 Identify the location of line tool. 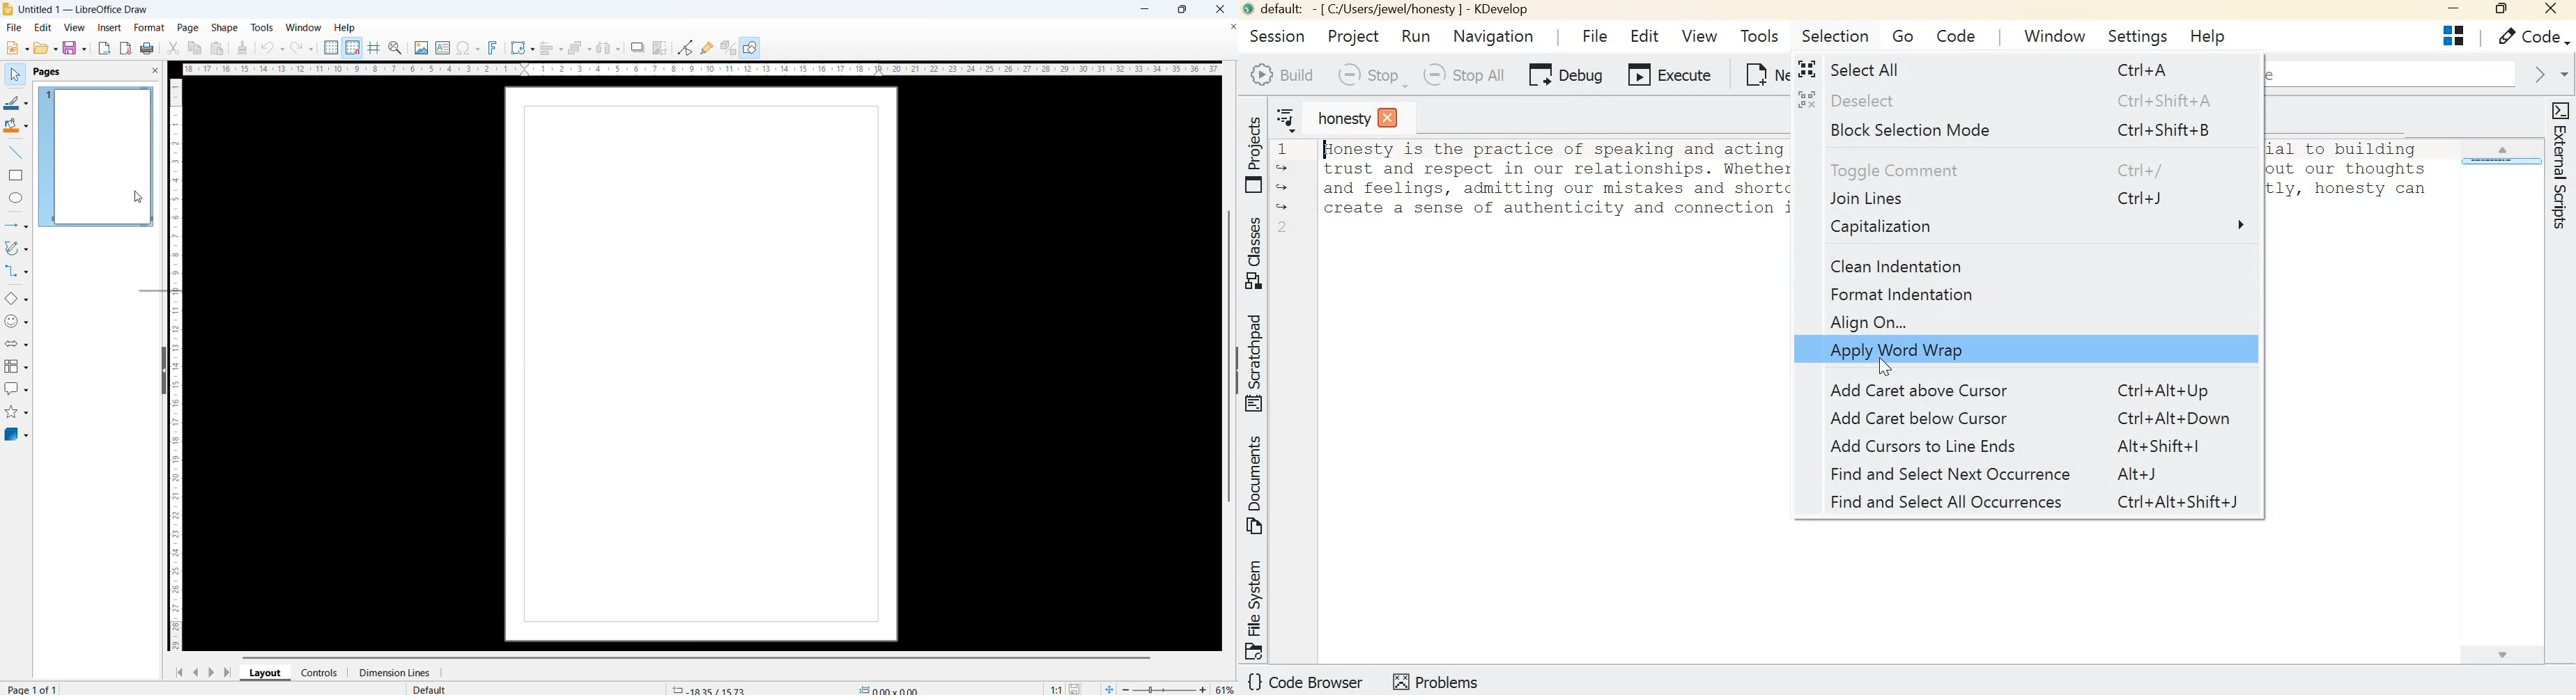
(16, 152).